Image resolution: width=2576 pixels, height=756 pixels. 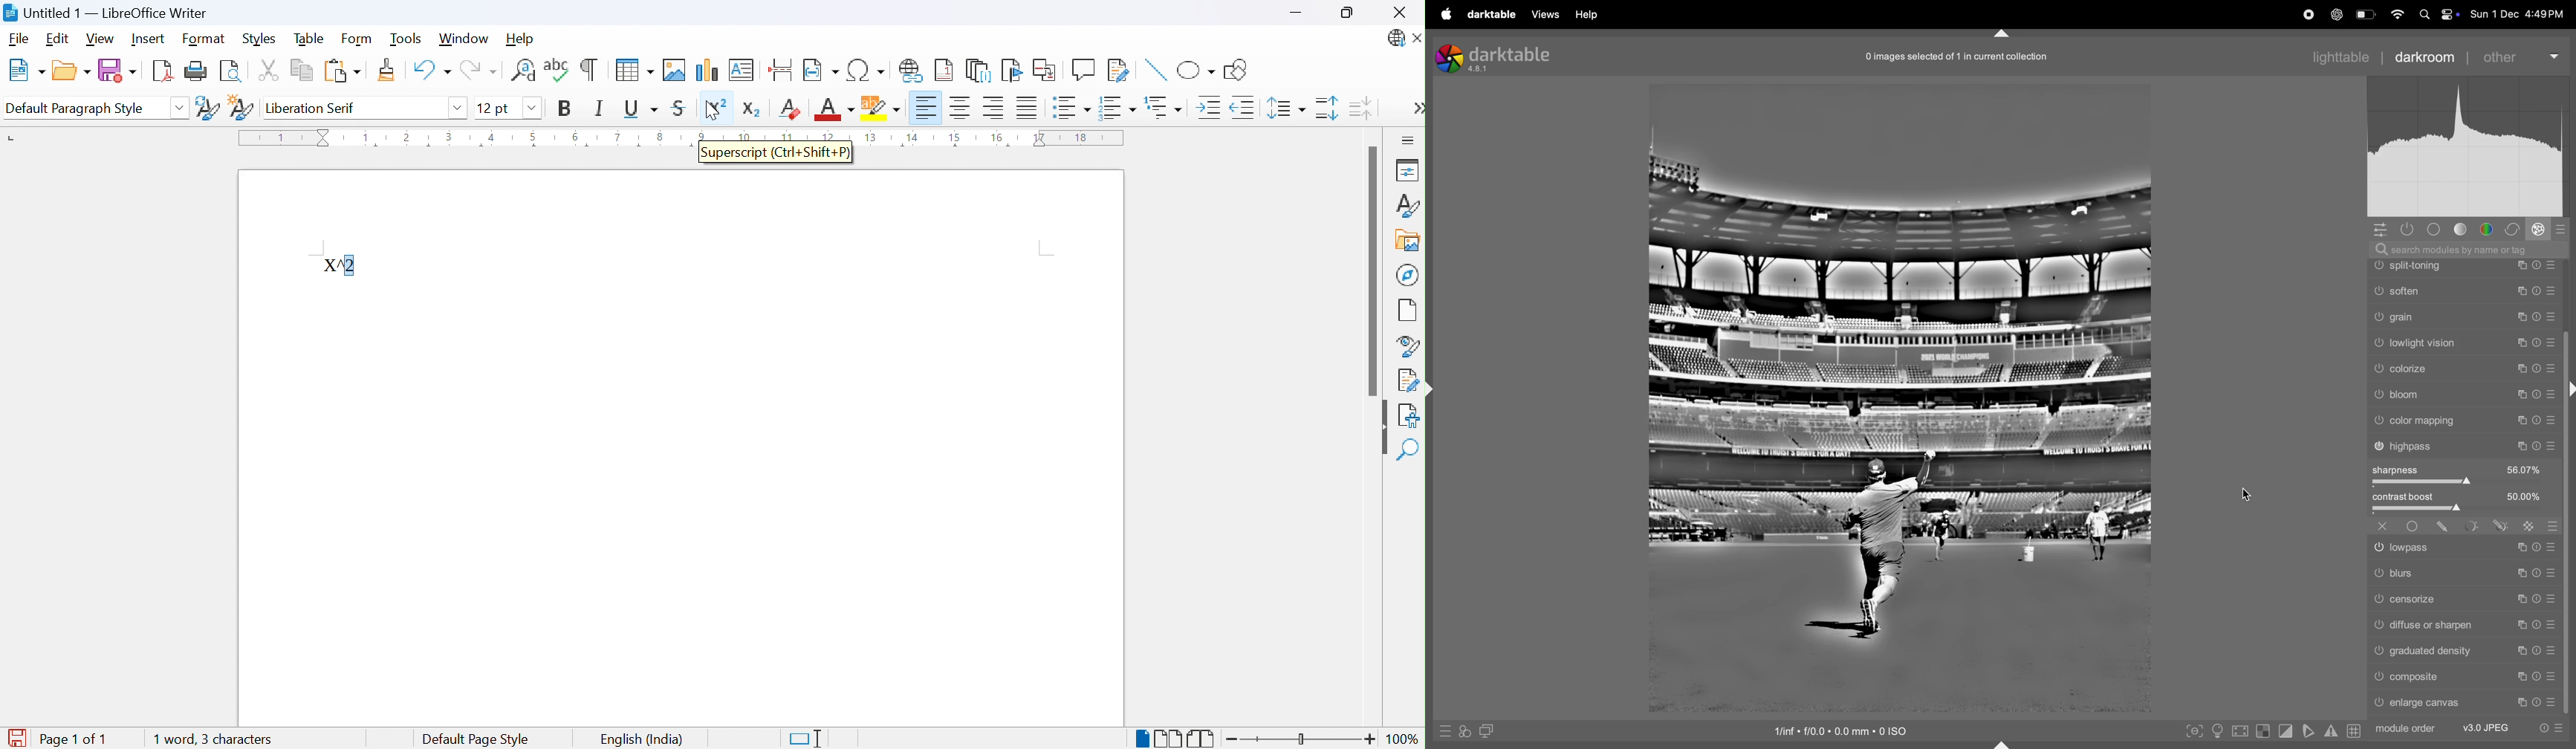 What do you see at coordinates (202, 39) in the screenshot?
I see `Format` at bounding box center [202, 39].